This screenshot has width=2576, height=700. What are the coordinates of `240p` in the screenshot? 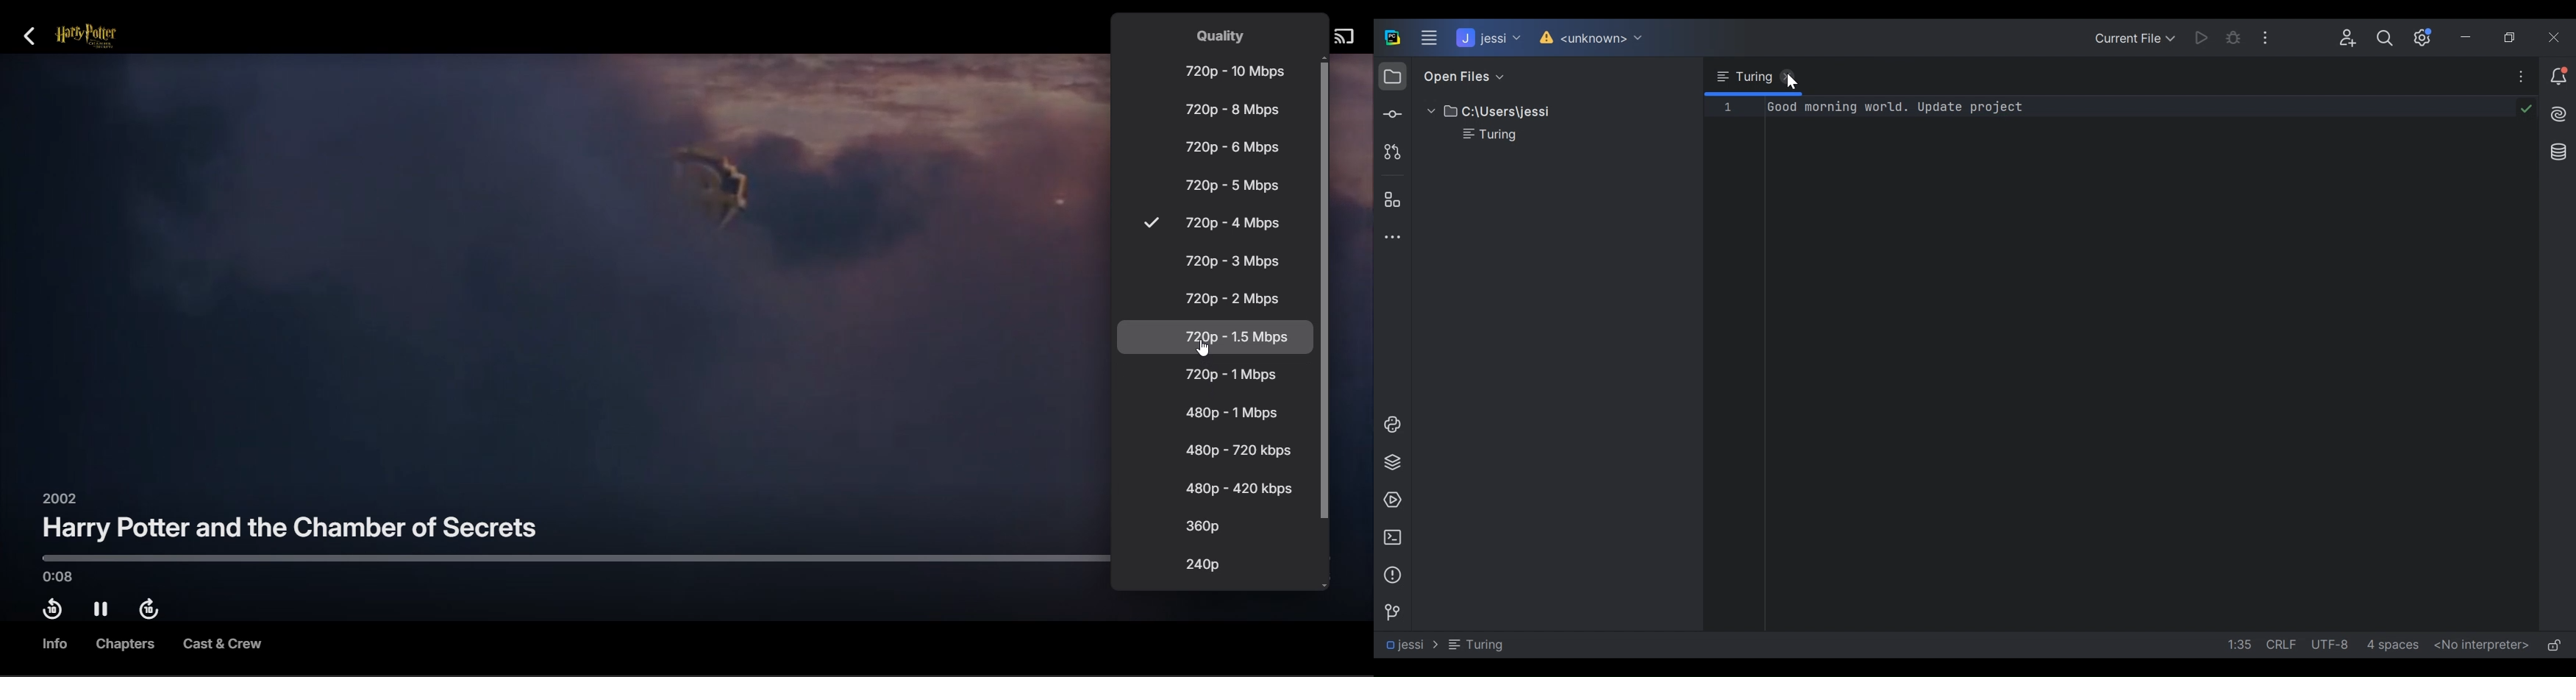 It's located at (1201, 564).